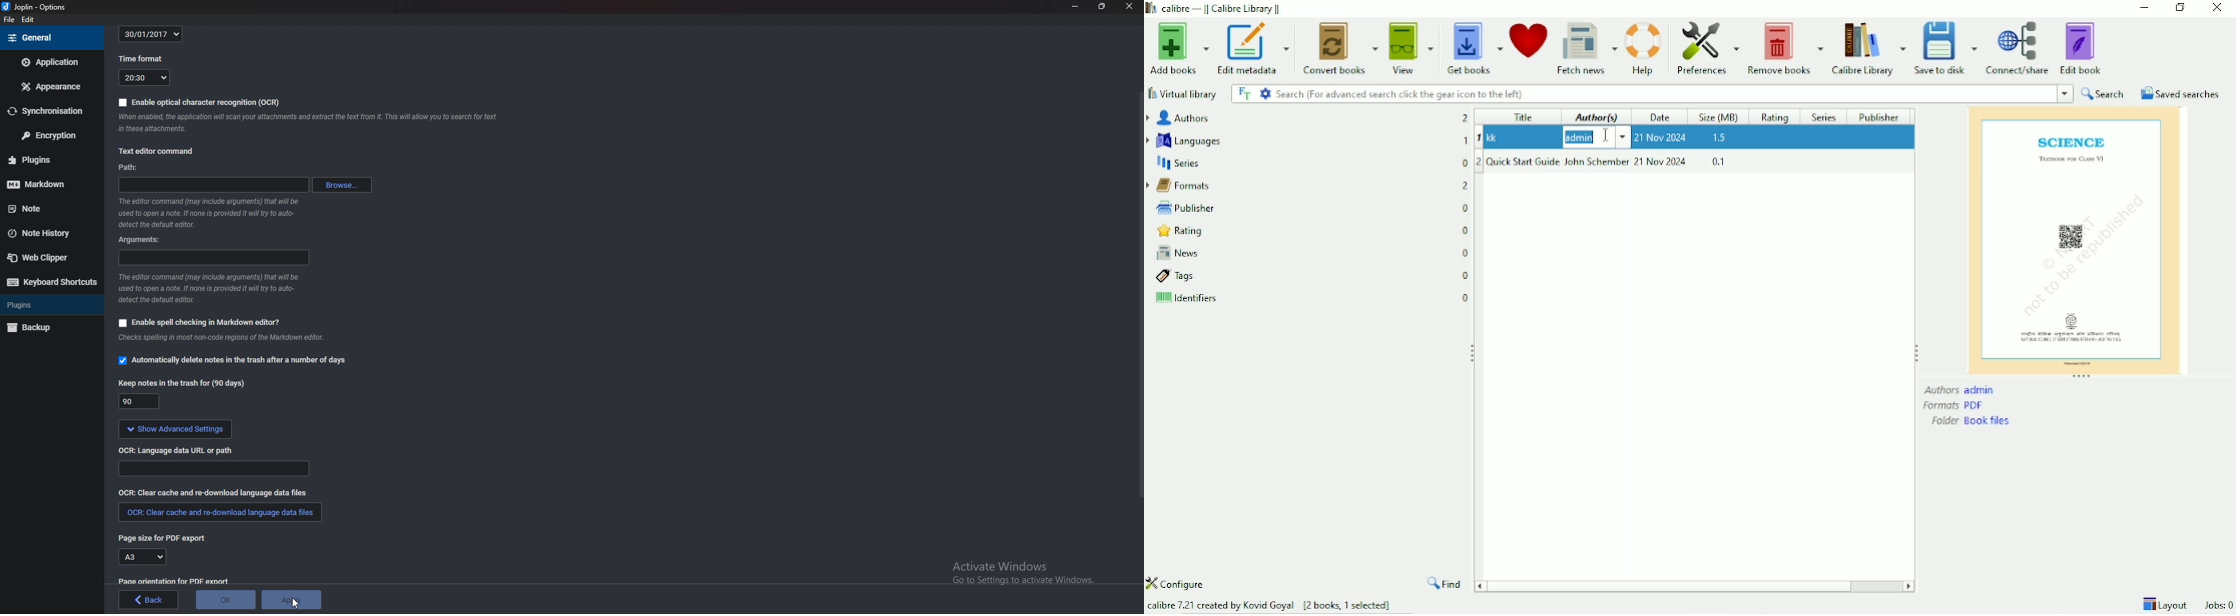  I want to click on Find, so click(1444, 585).